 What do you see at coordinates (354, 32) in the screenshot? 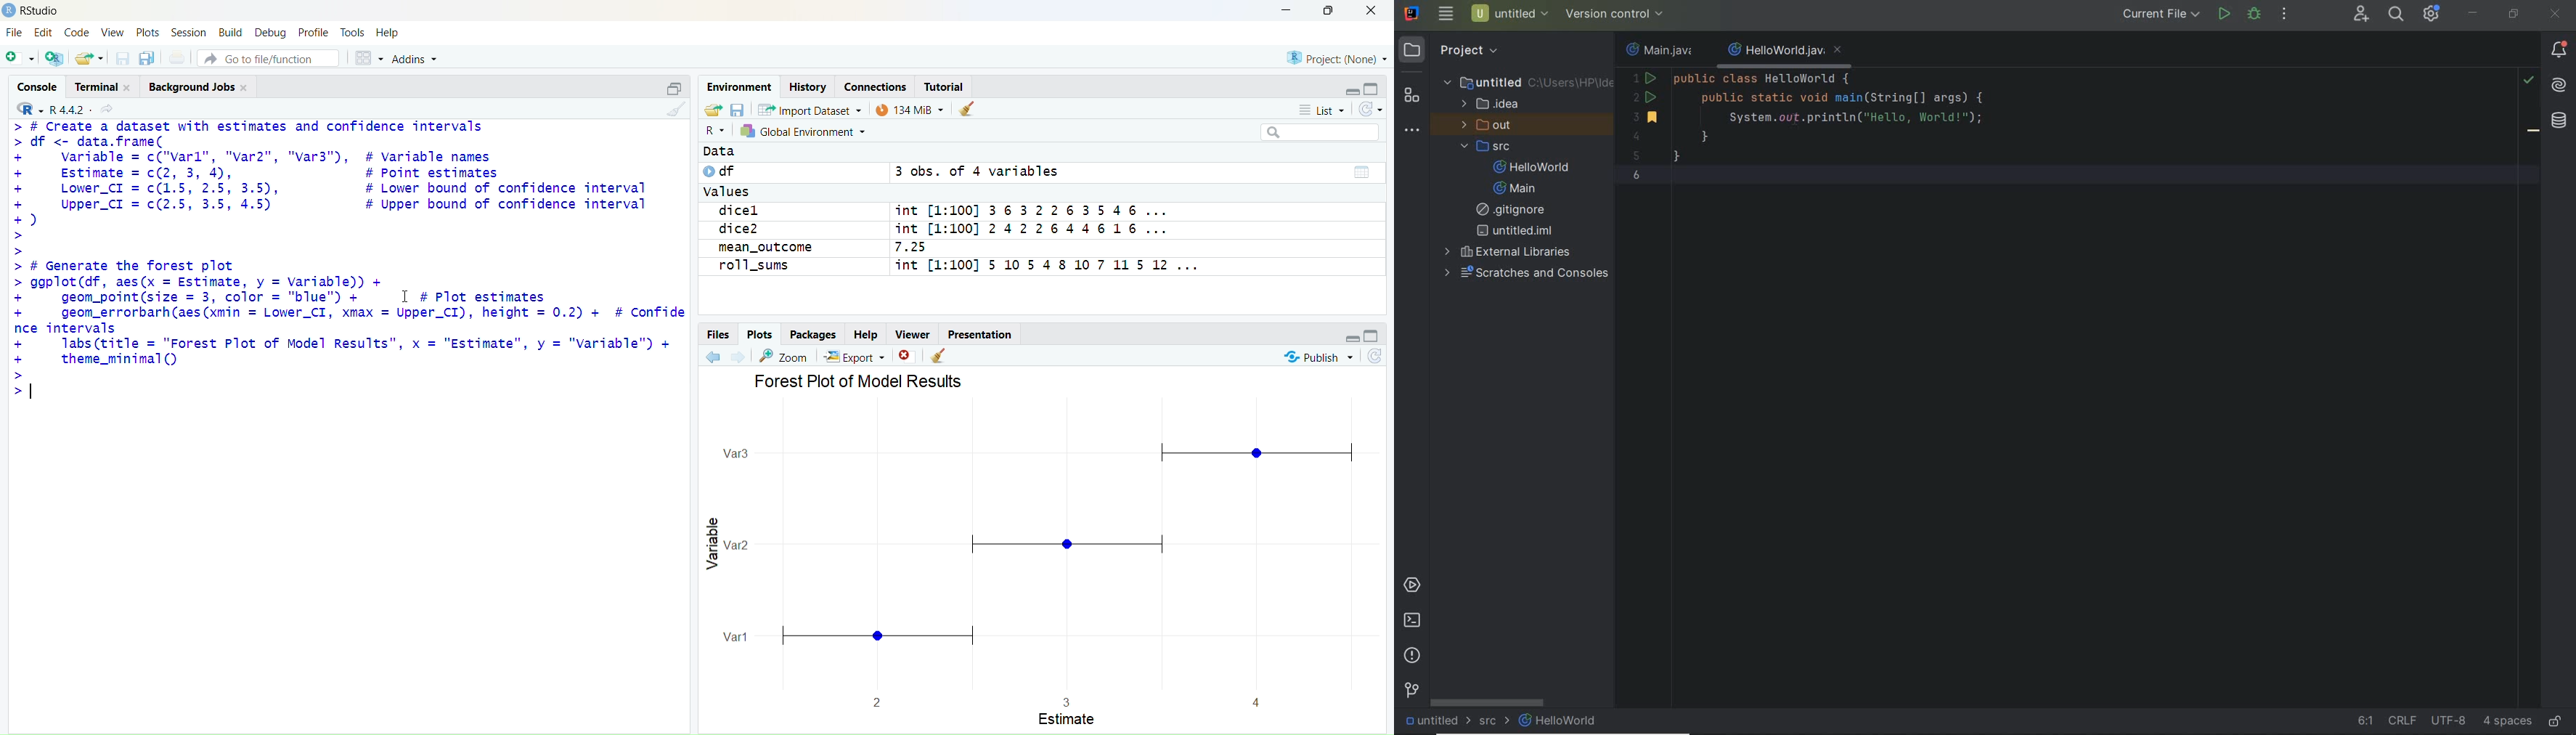
I see `Tools` at bounding box center [354, 32].